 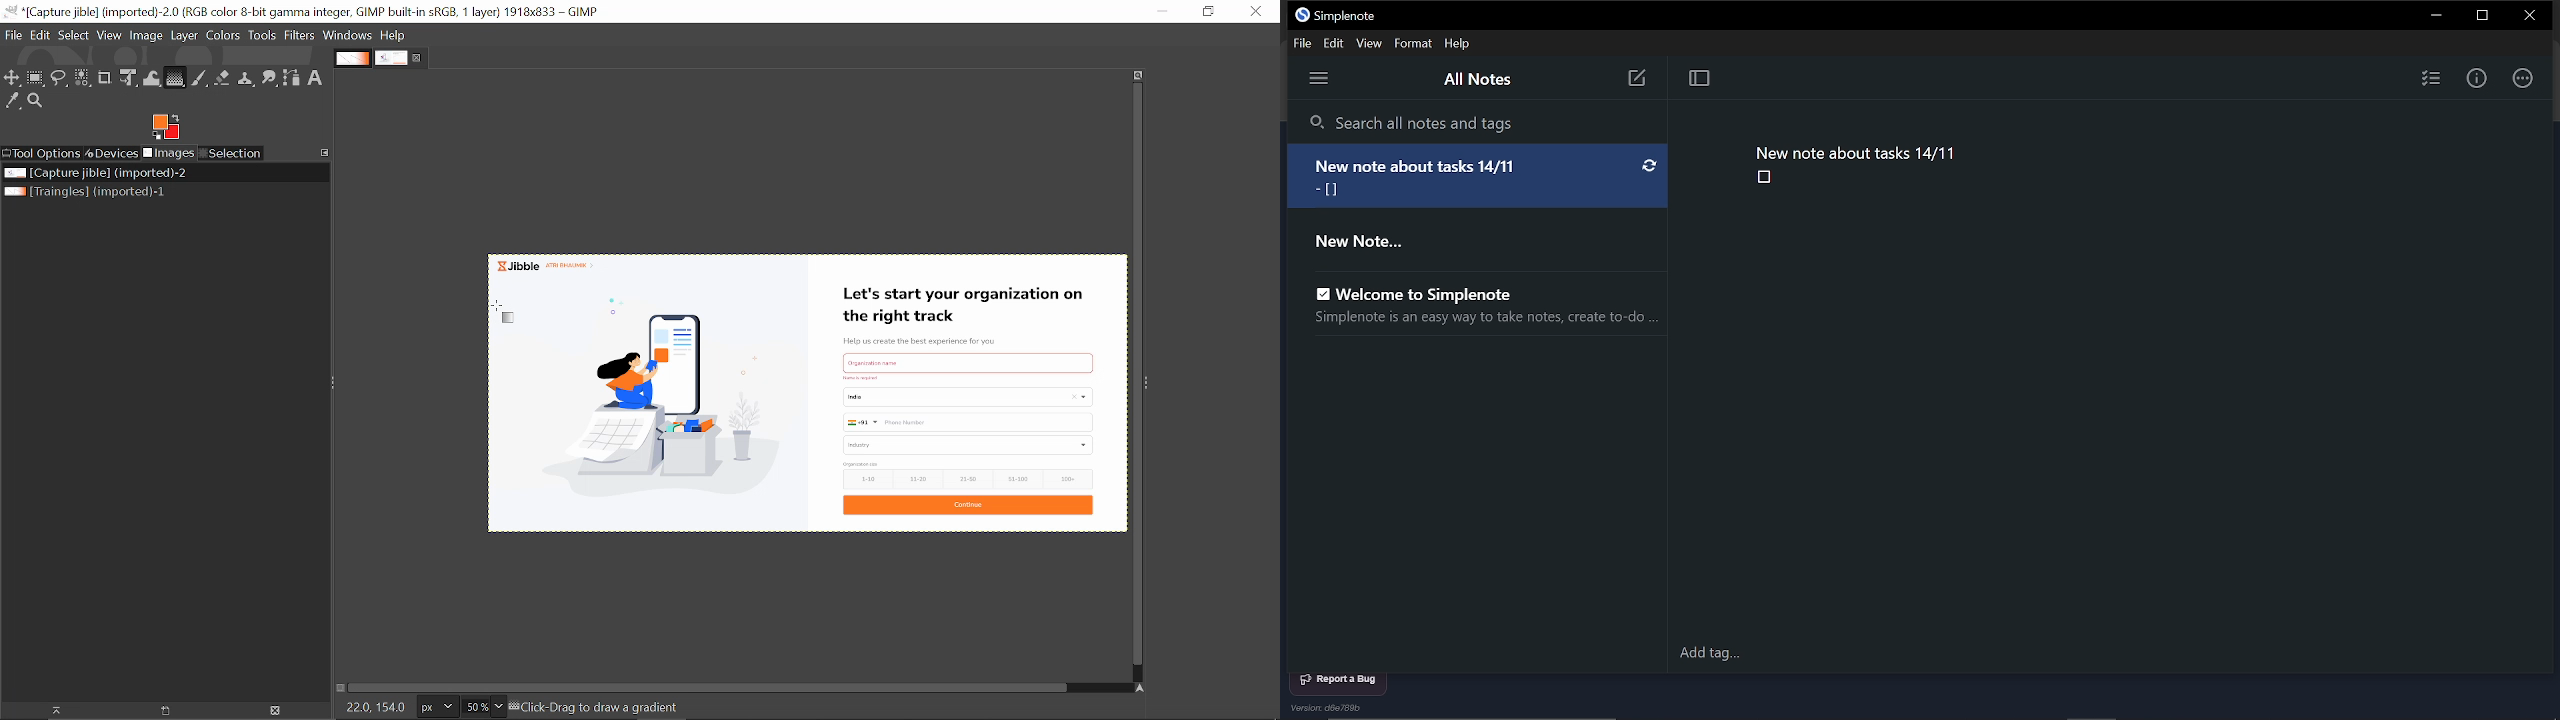 I want to click on View, so click(x=1368, y=43).